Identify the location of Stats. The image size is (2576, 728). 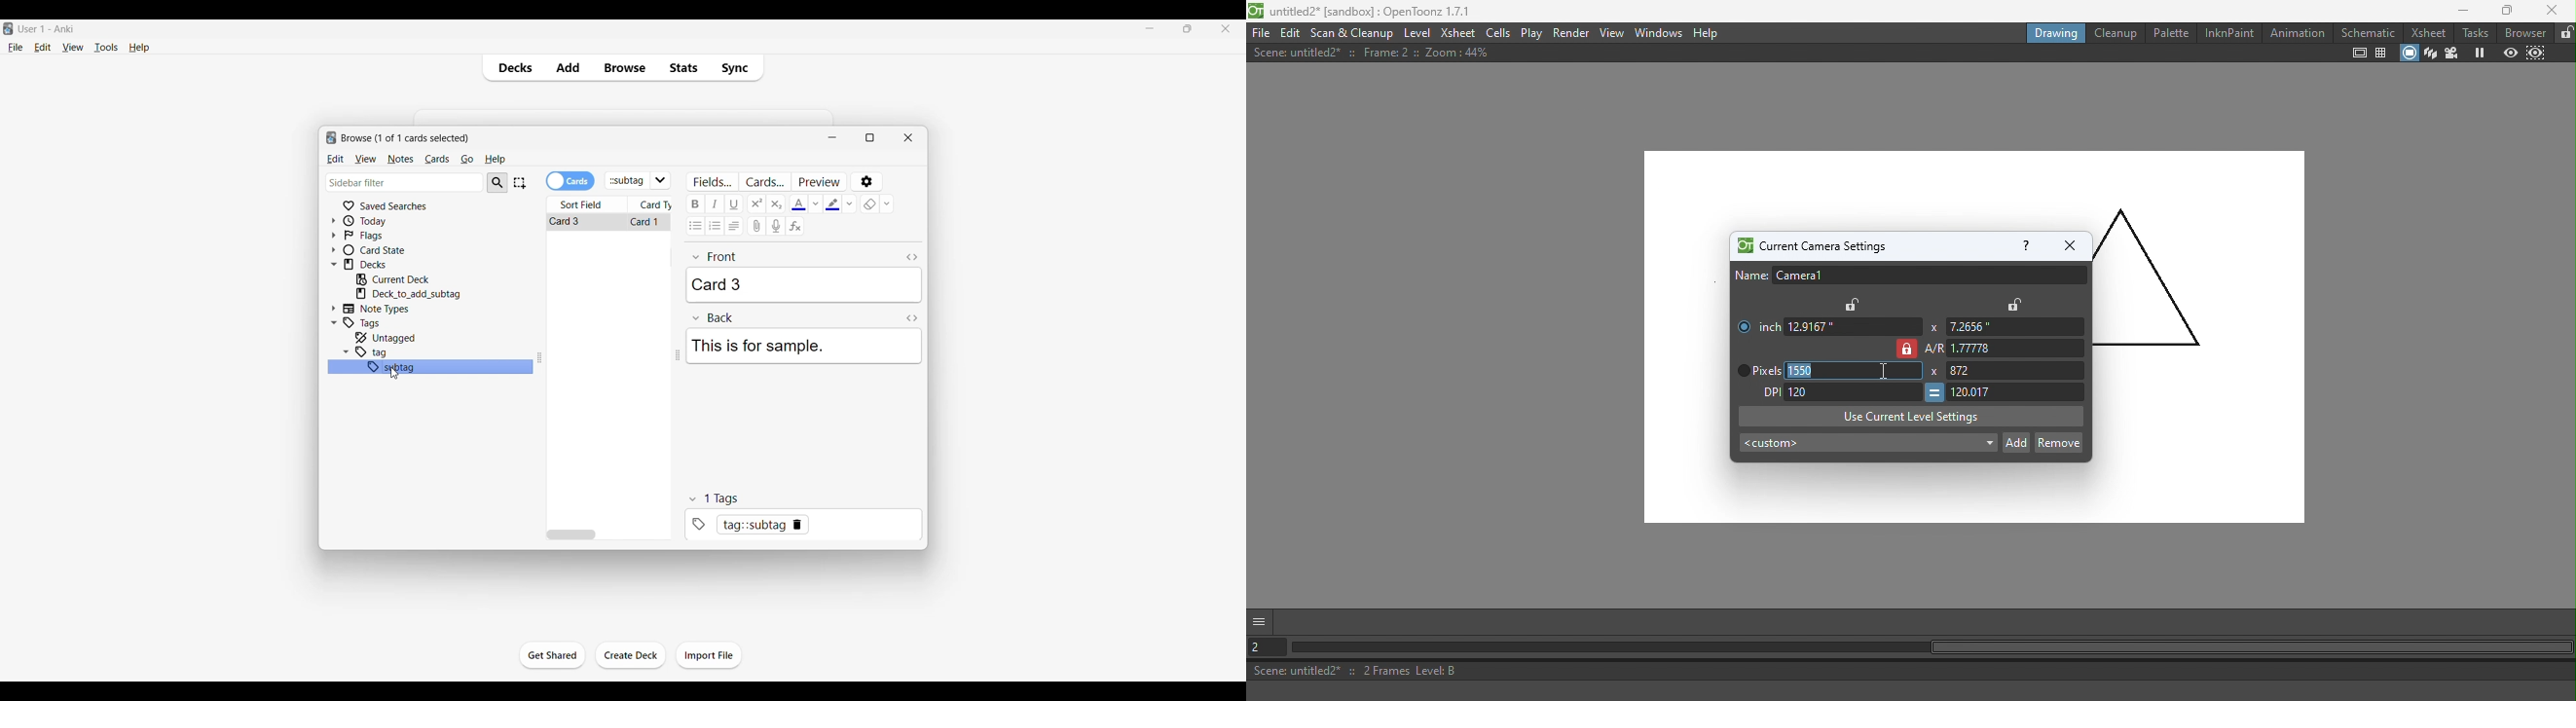
(682, 68).